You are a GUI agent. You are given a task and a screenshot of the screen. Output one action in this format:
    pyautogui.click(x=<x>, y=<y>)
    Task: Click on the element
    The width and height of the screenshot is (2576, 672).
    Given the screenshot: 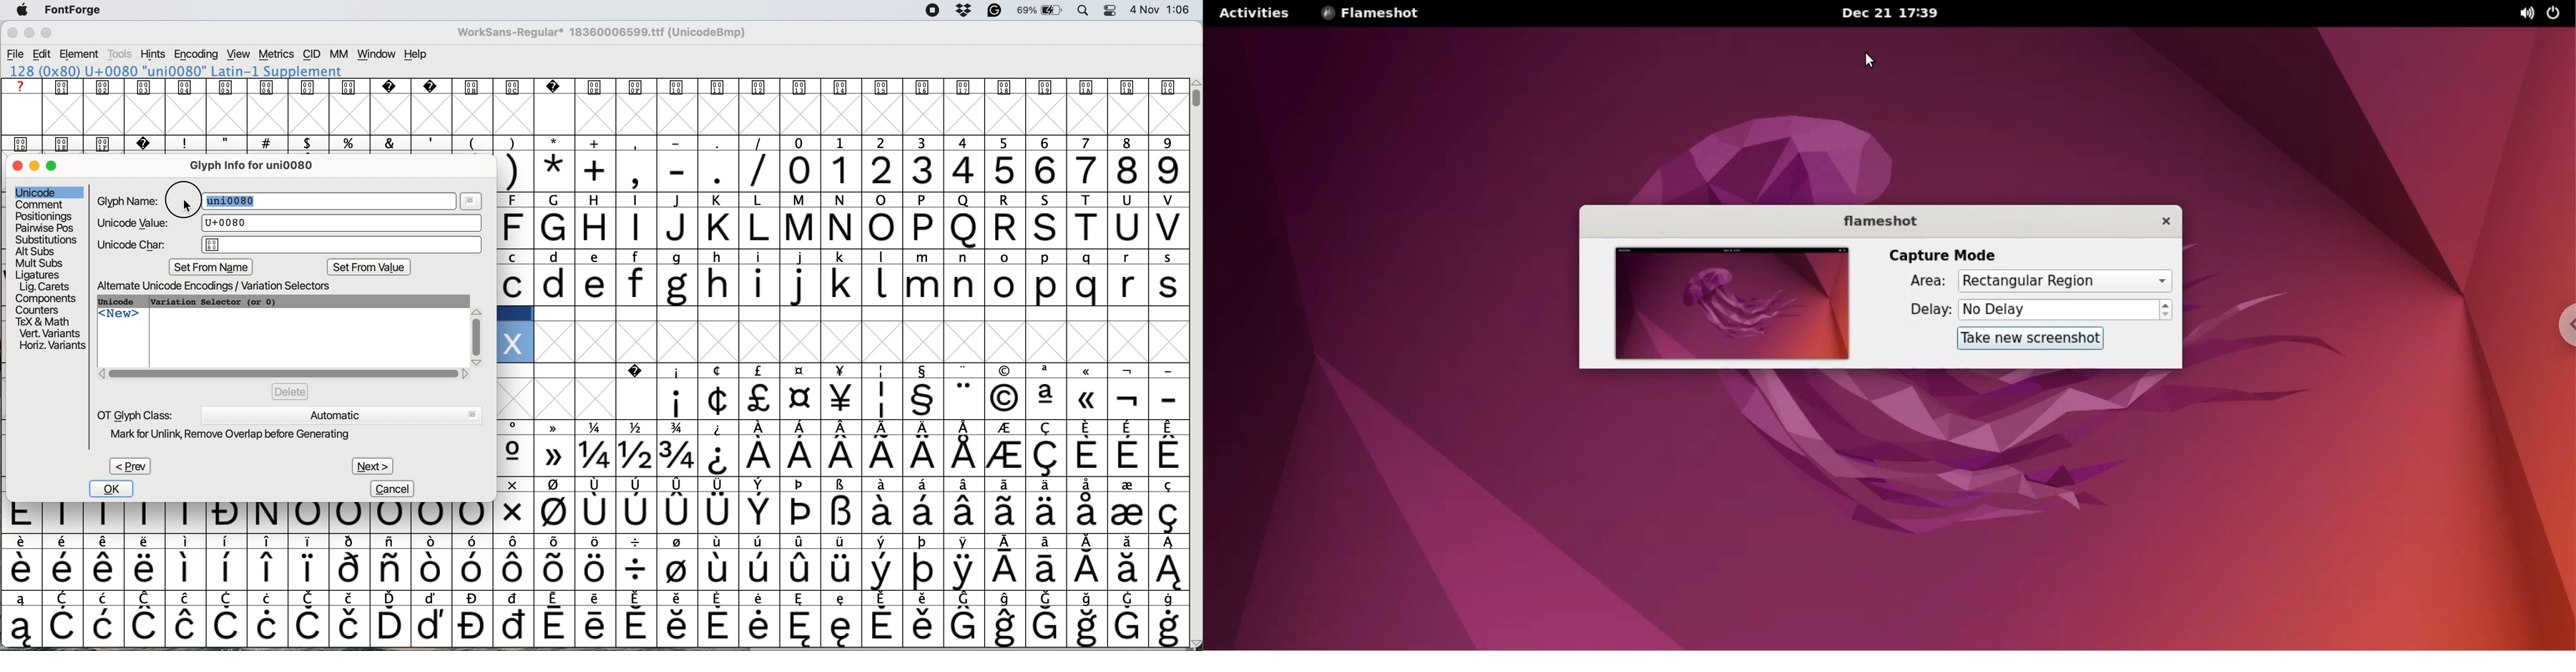 What is the action you would take?
    pyautogui.click(x=81, y=55)
    